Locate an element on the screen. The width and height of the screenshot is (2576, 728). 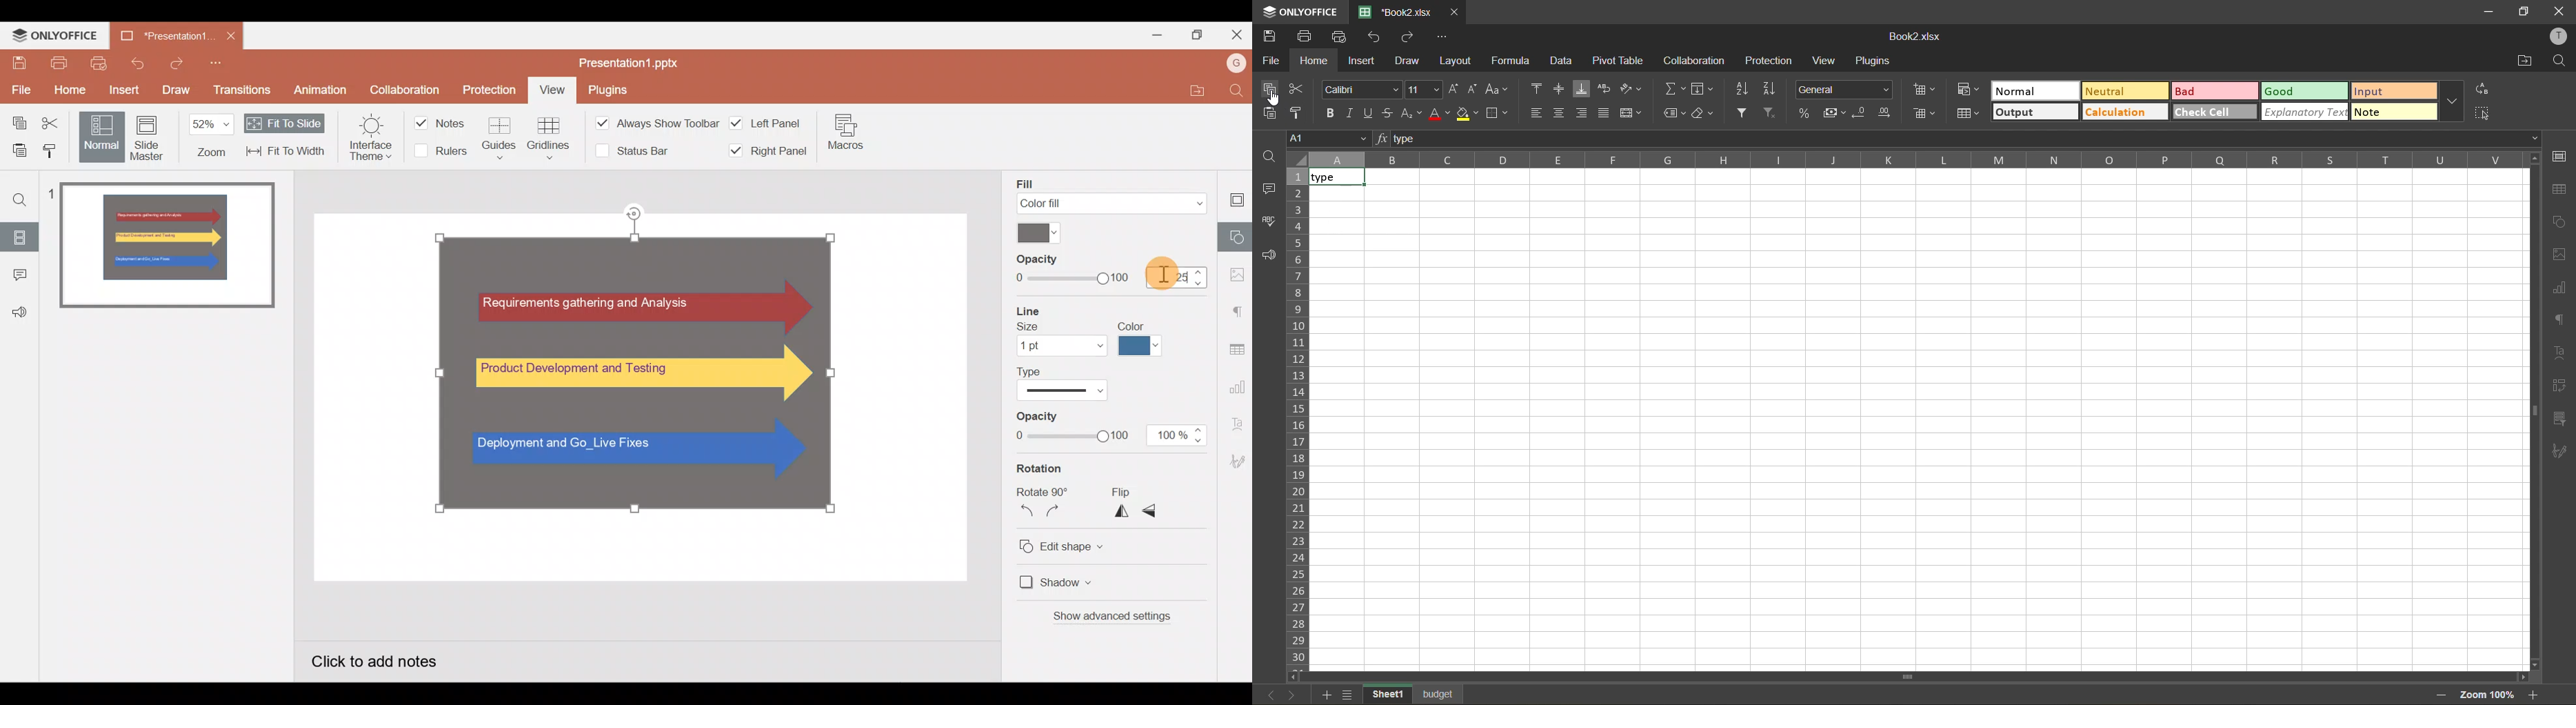
Save is located at coordinates (16, 61).